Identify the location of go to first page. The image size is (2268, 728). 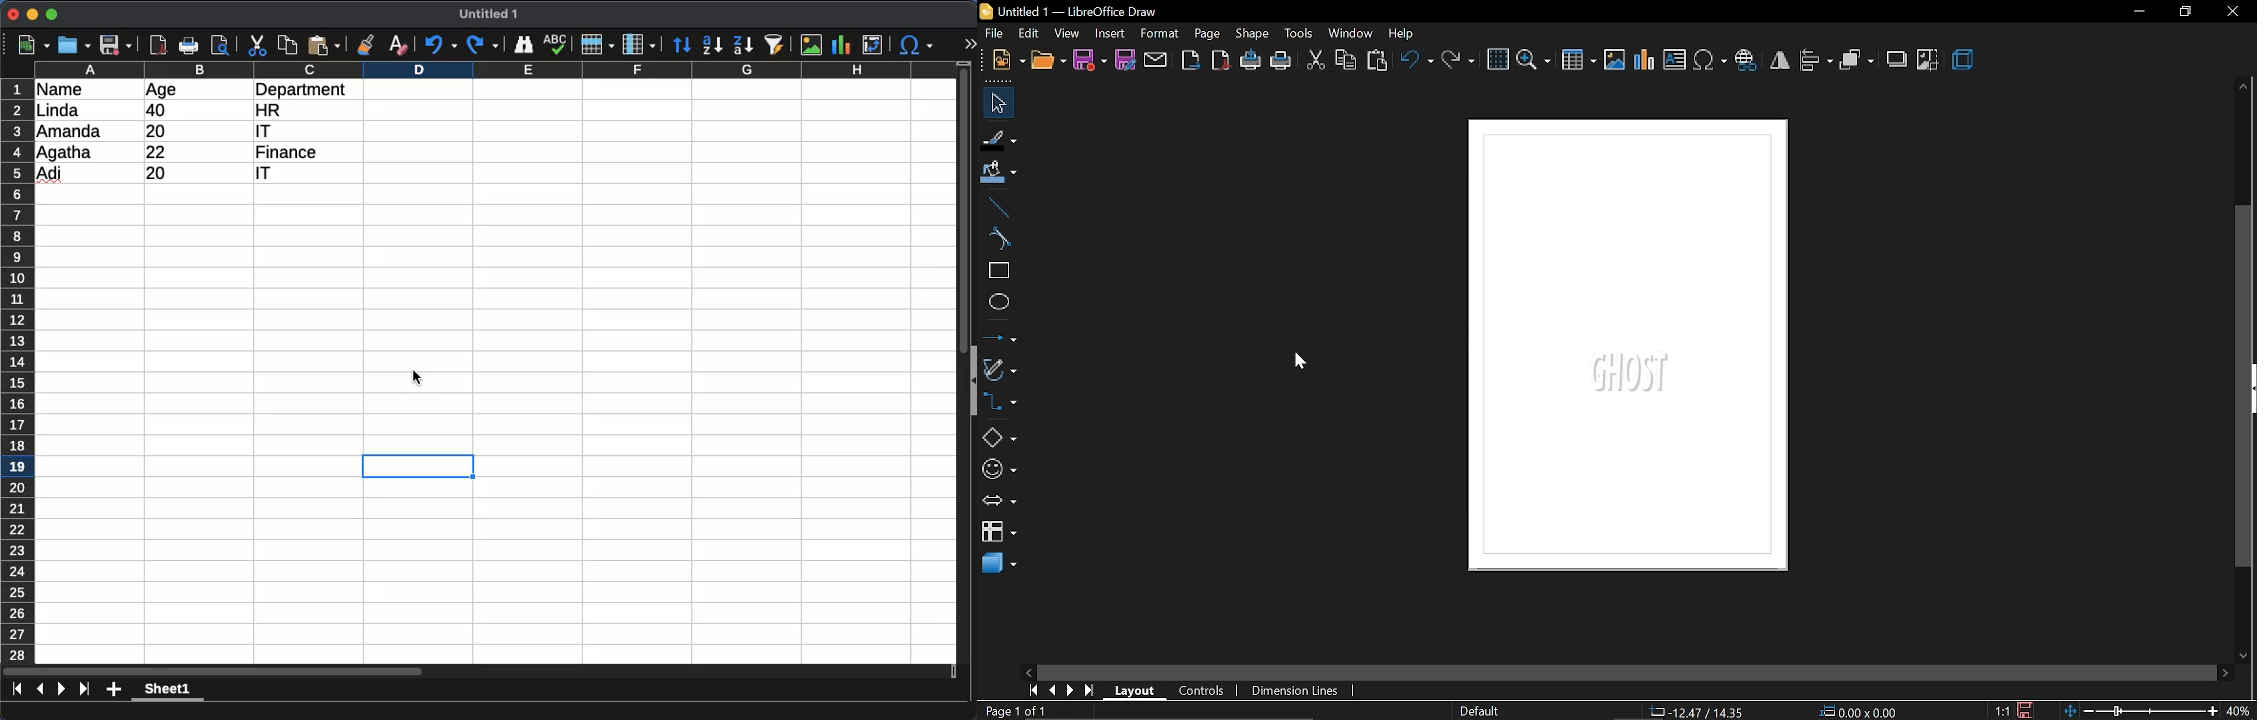
(1030, 690).